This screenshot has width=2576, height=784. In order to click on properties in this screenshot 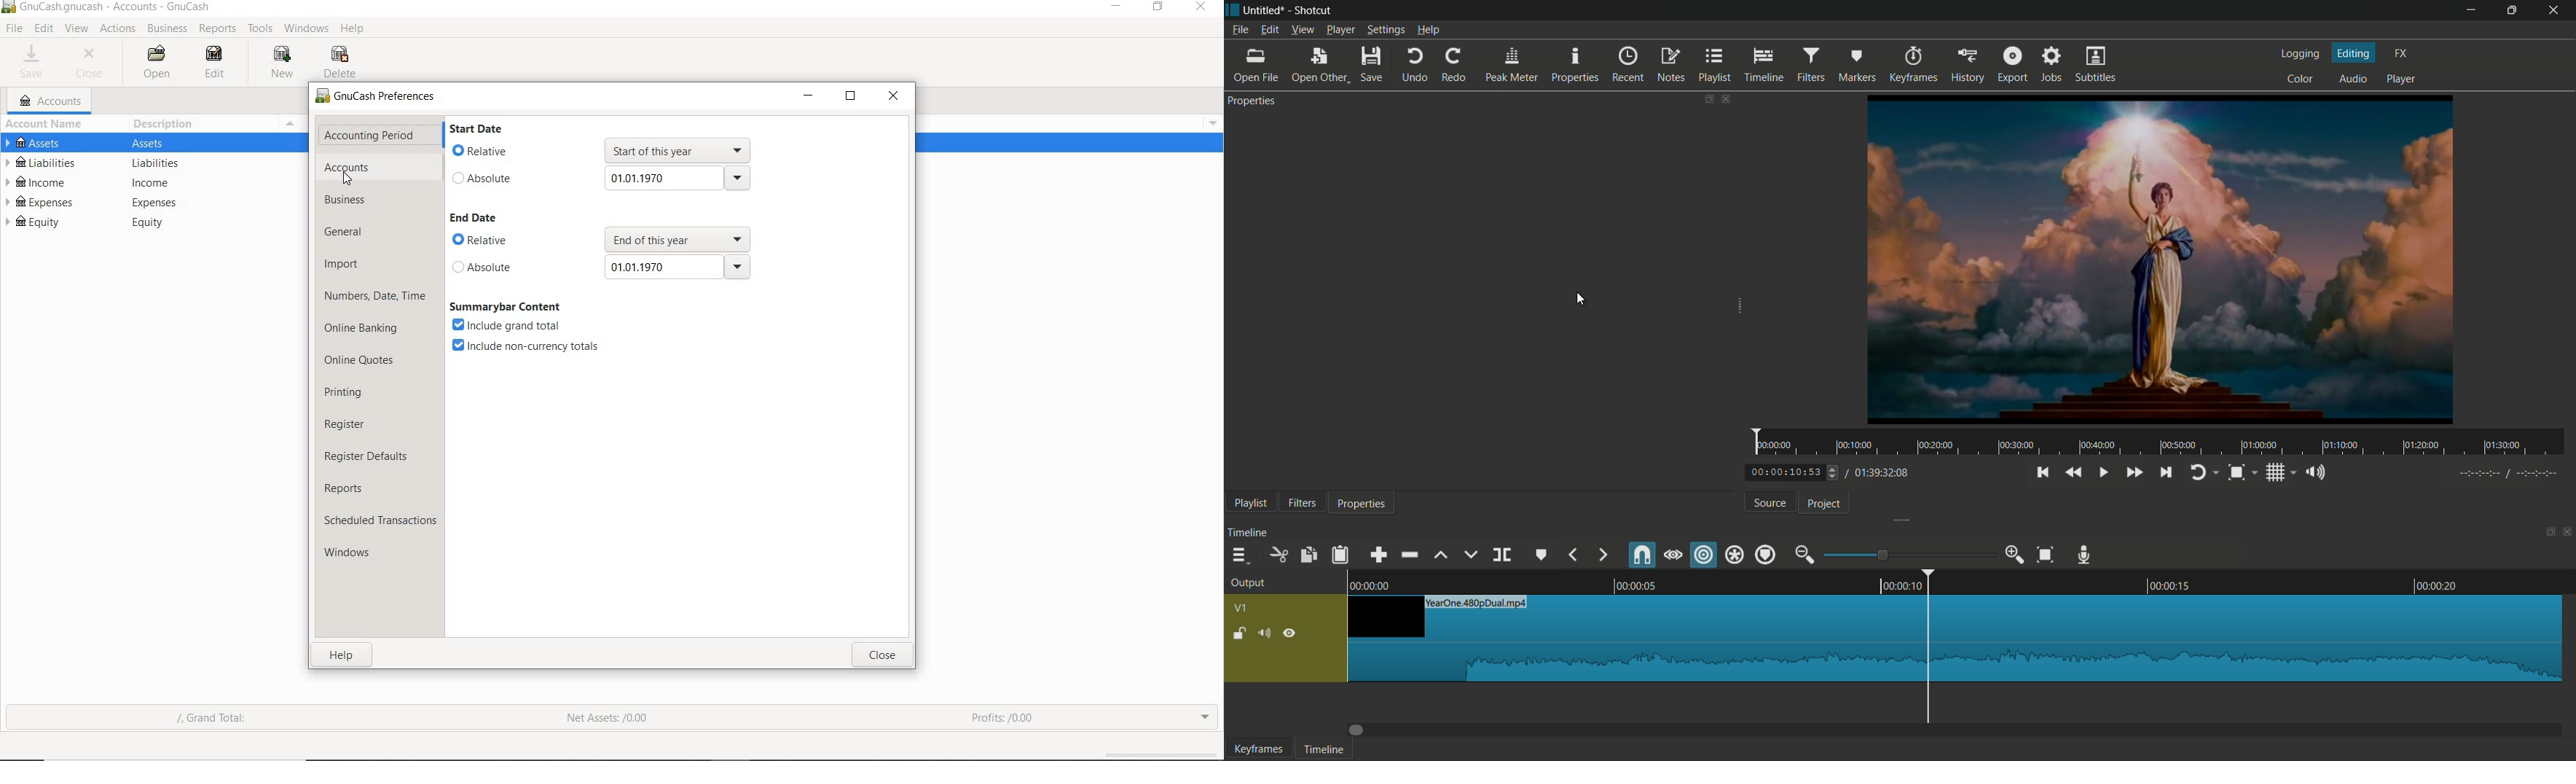, I will do `click(1251, 101)`.